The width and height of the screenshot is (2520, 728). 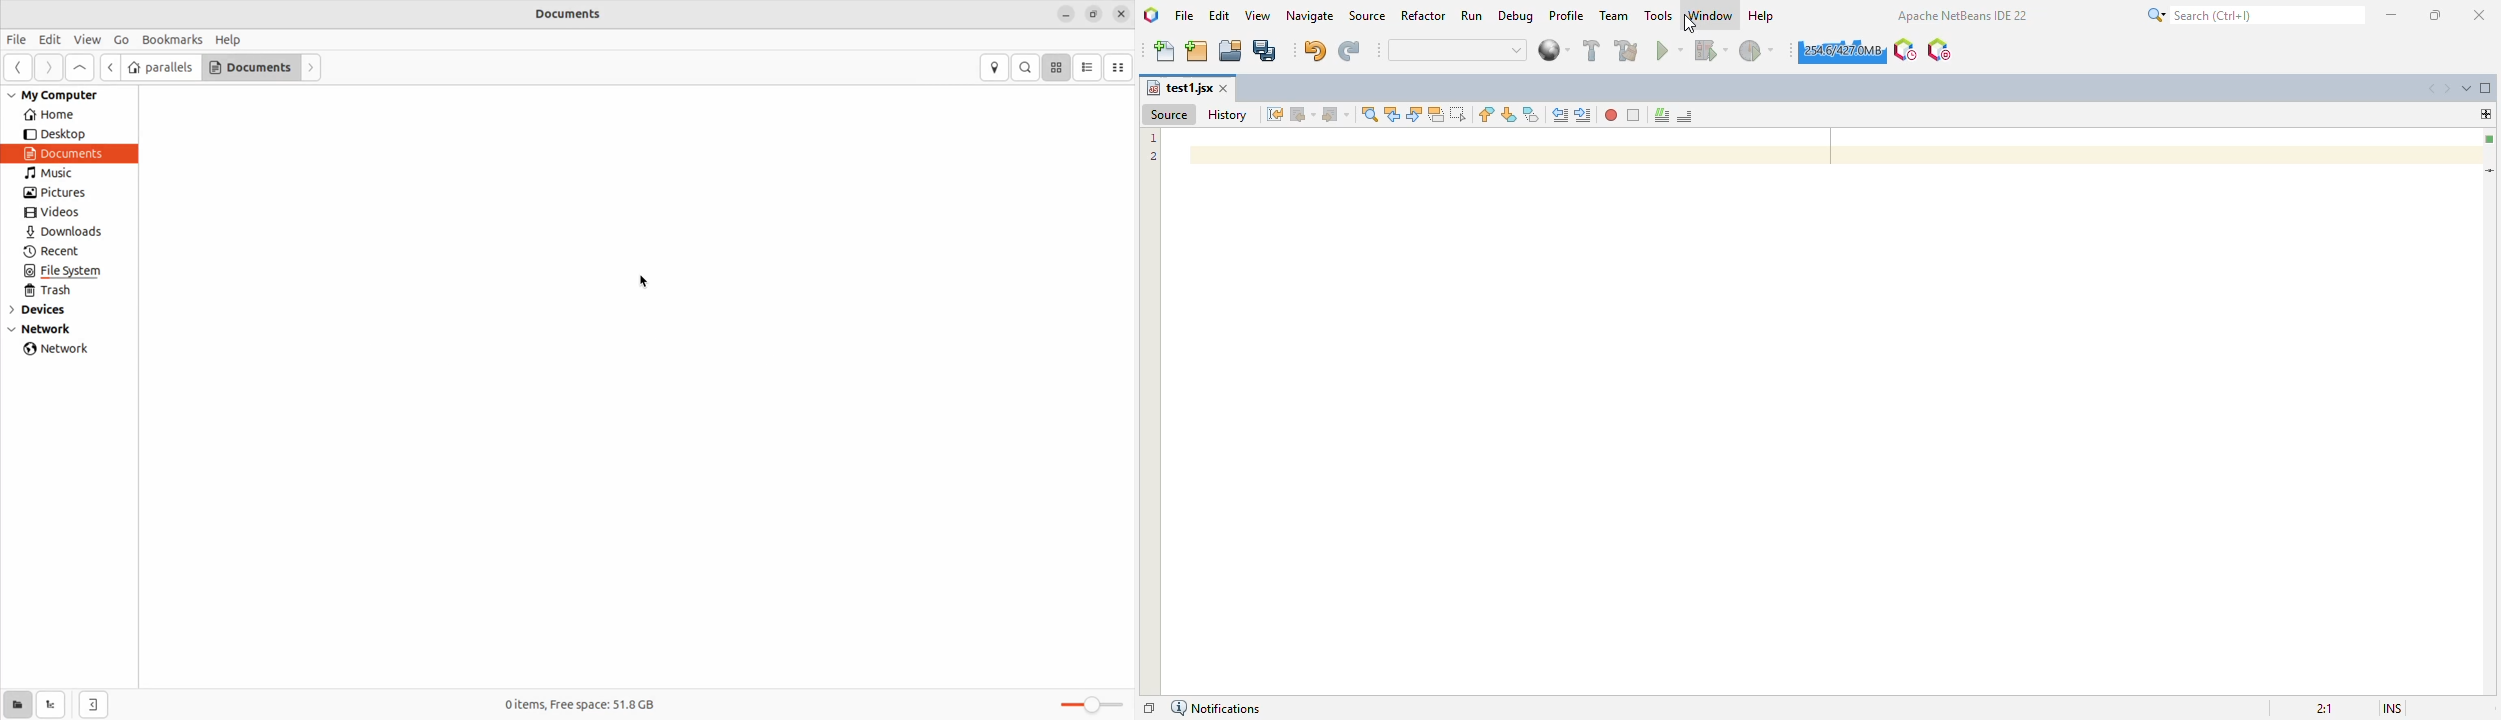 What do you see at coordinates (60, 193) in the screenshot?
I see `pictures` at bounding box center [60, 193].